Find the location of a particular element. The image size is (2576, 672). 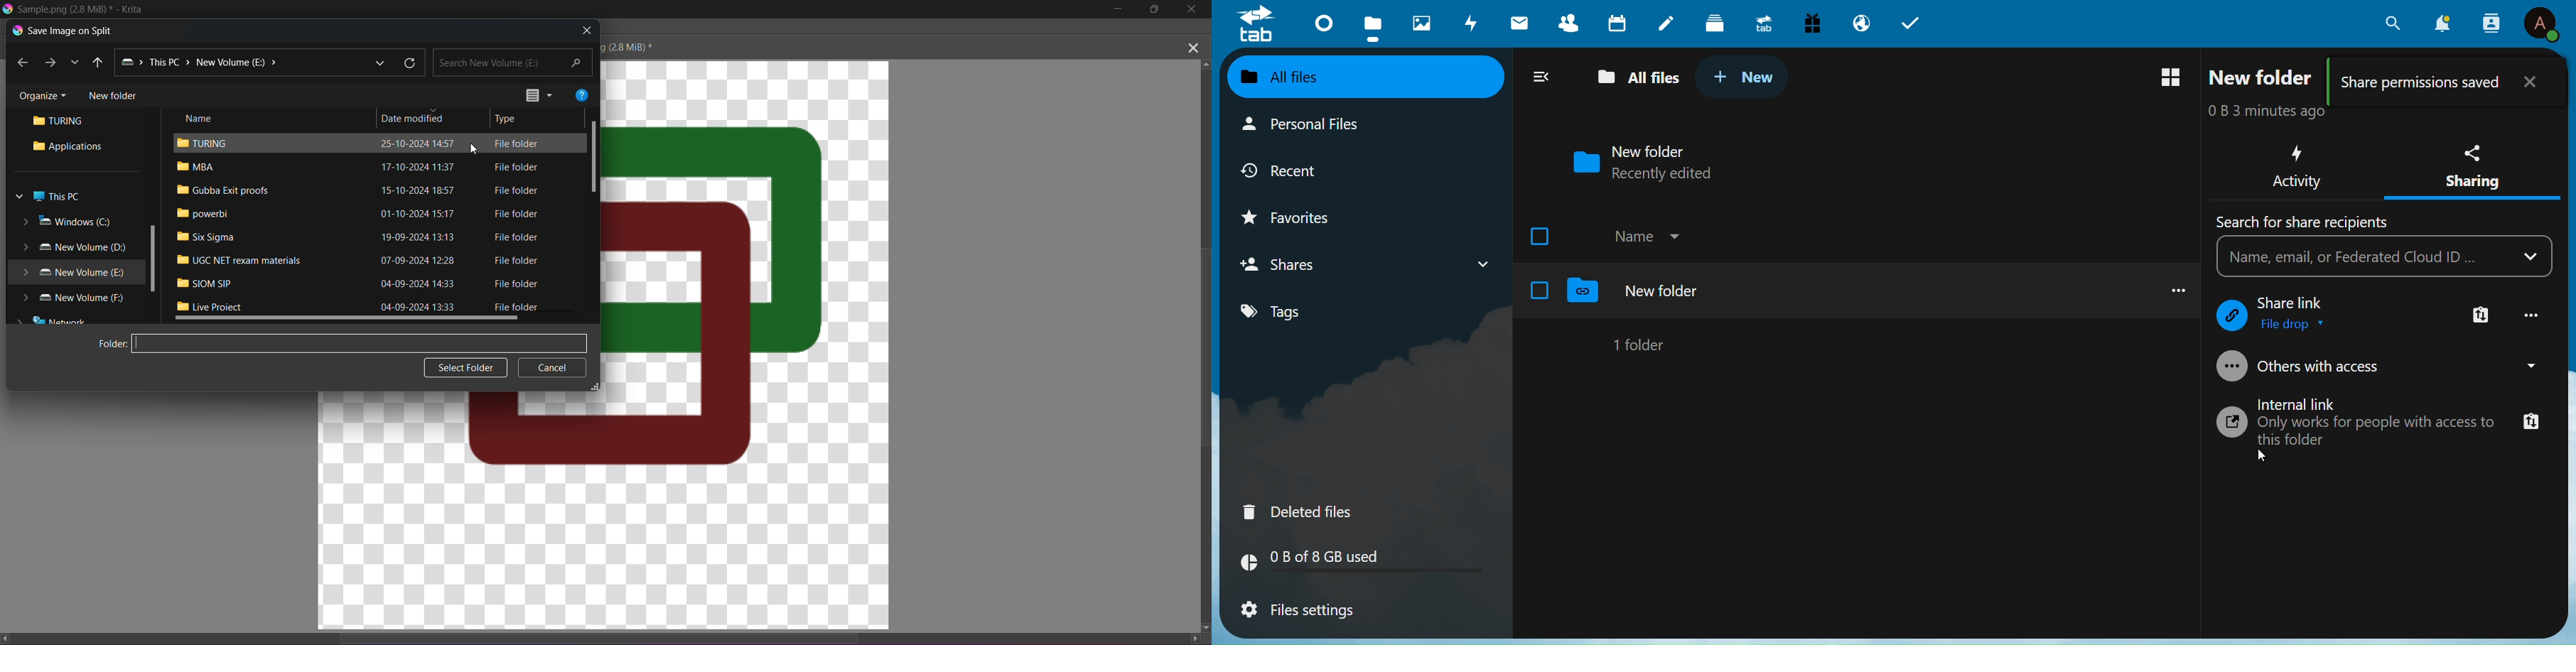

more options is located at coordinates (2172, 288).